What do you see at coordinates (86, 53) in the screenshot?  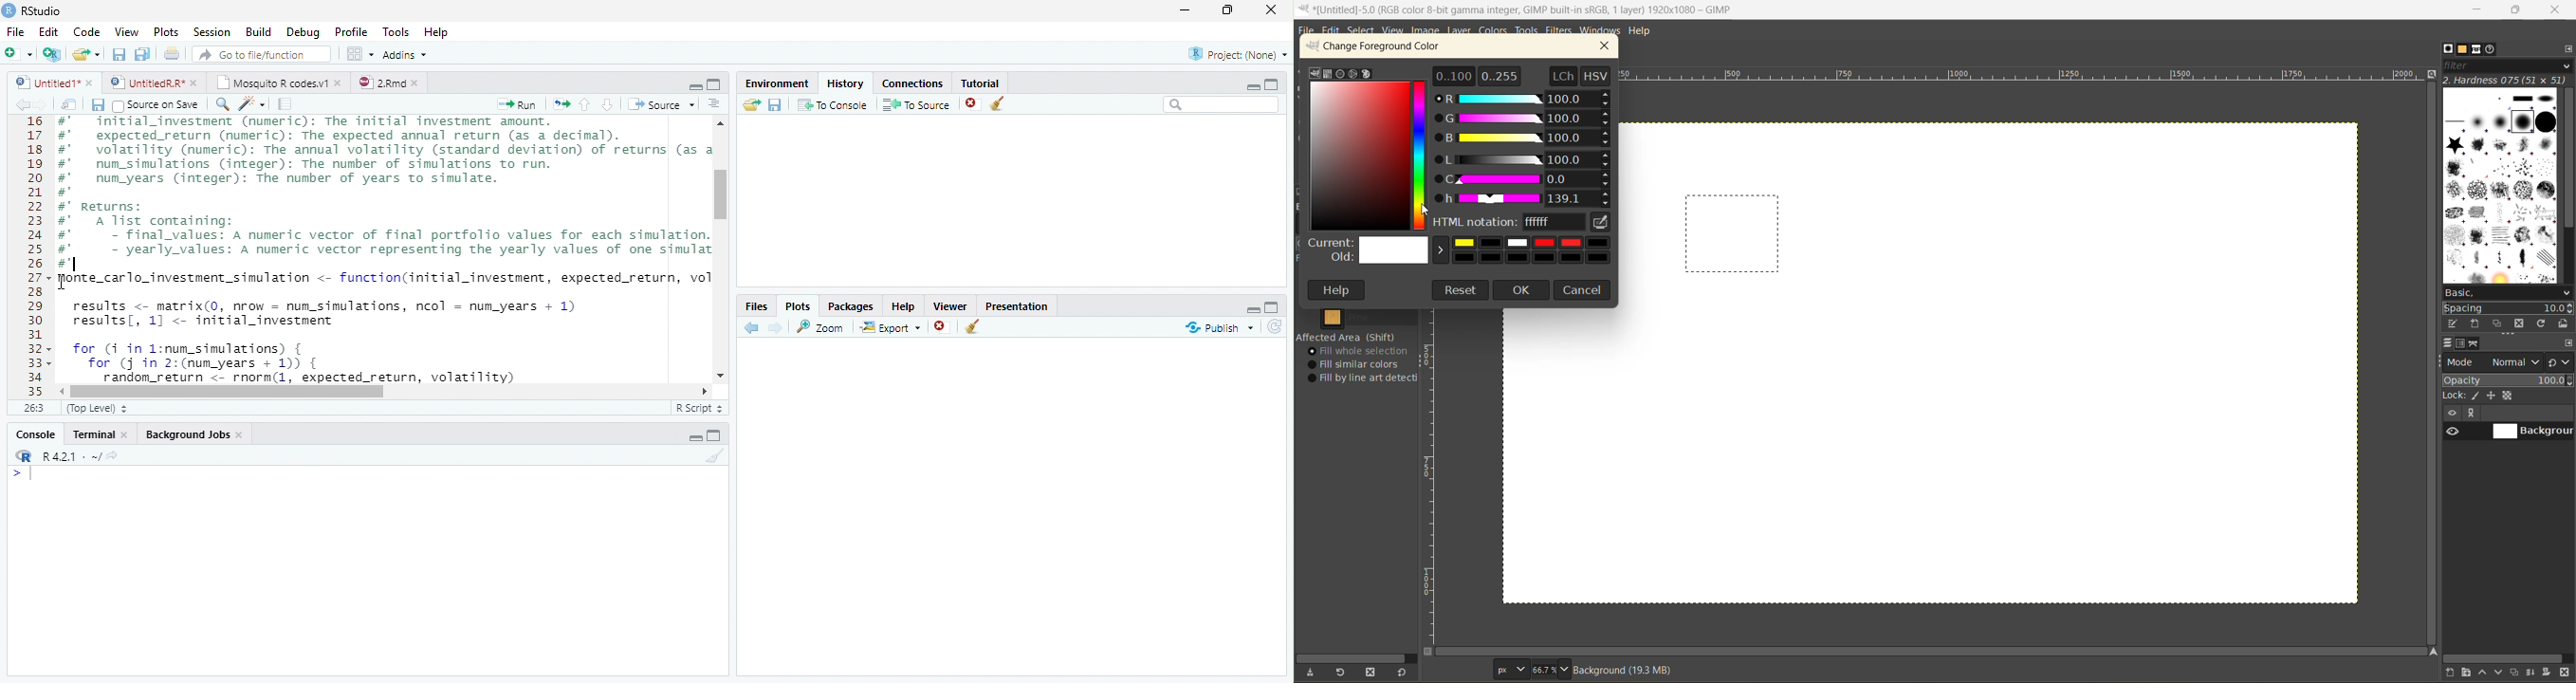 I see `Open an existing file` at bounding box center [86, 53].